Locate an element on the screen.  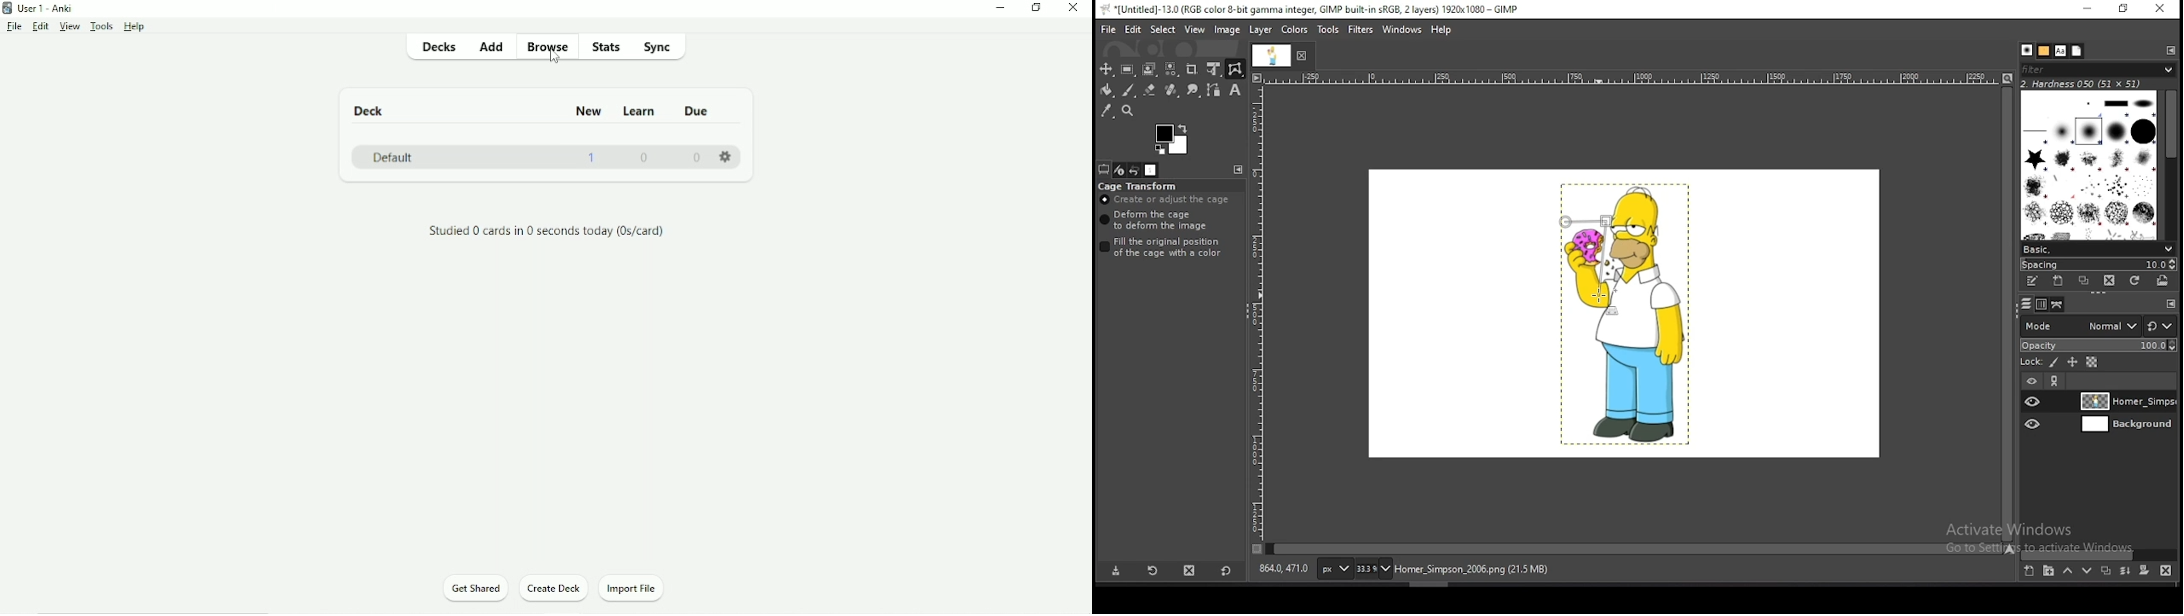
restore is located at coordinates (2121, 9).